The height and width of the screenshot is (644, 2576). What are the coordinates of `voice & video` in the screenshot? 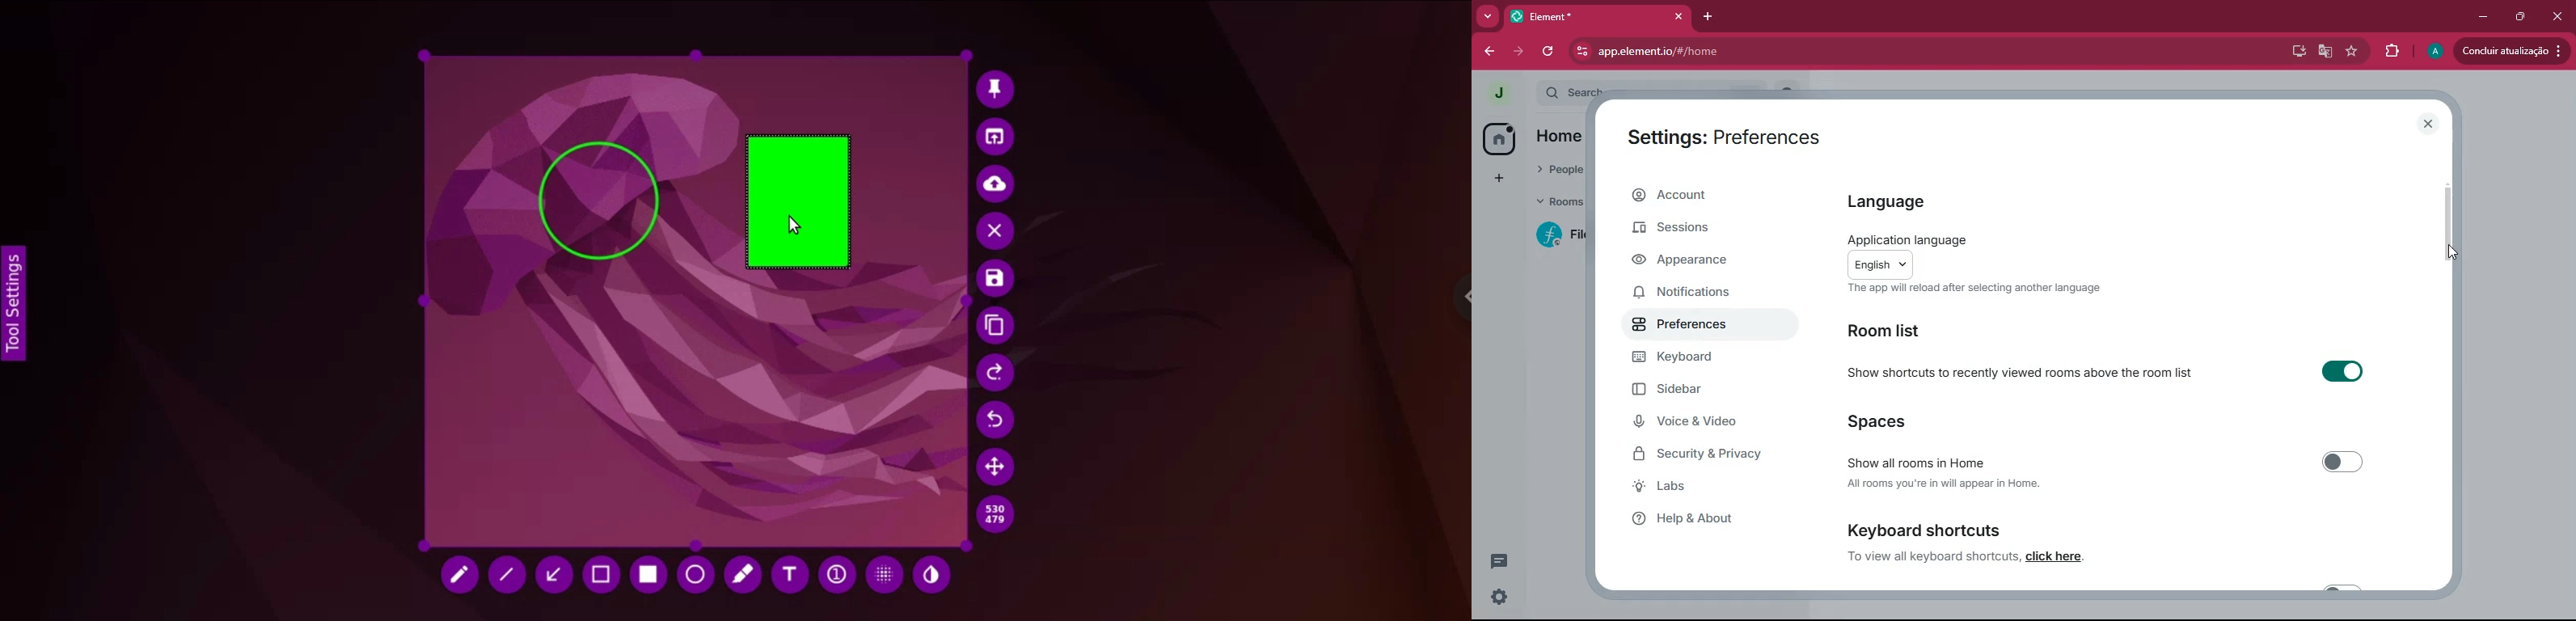 It's located at (1698, 423).